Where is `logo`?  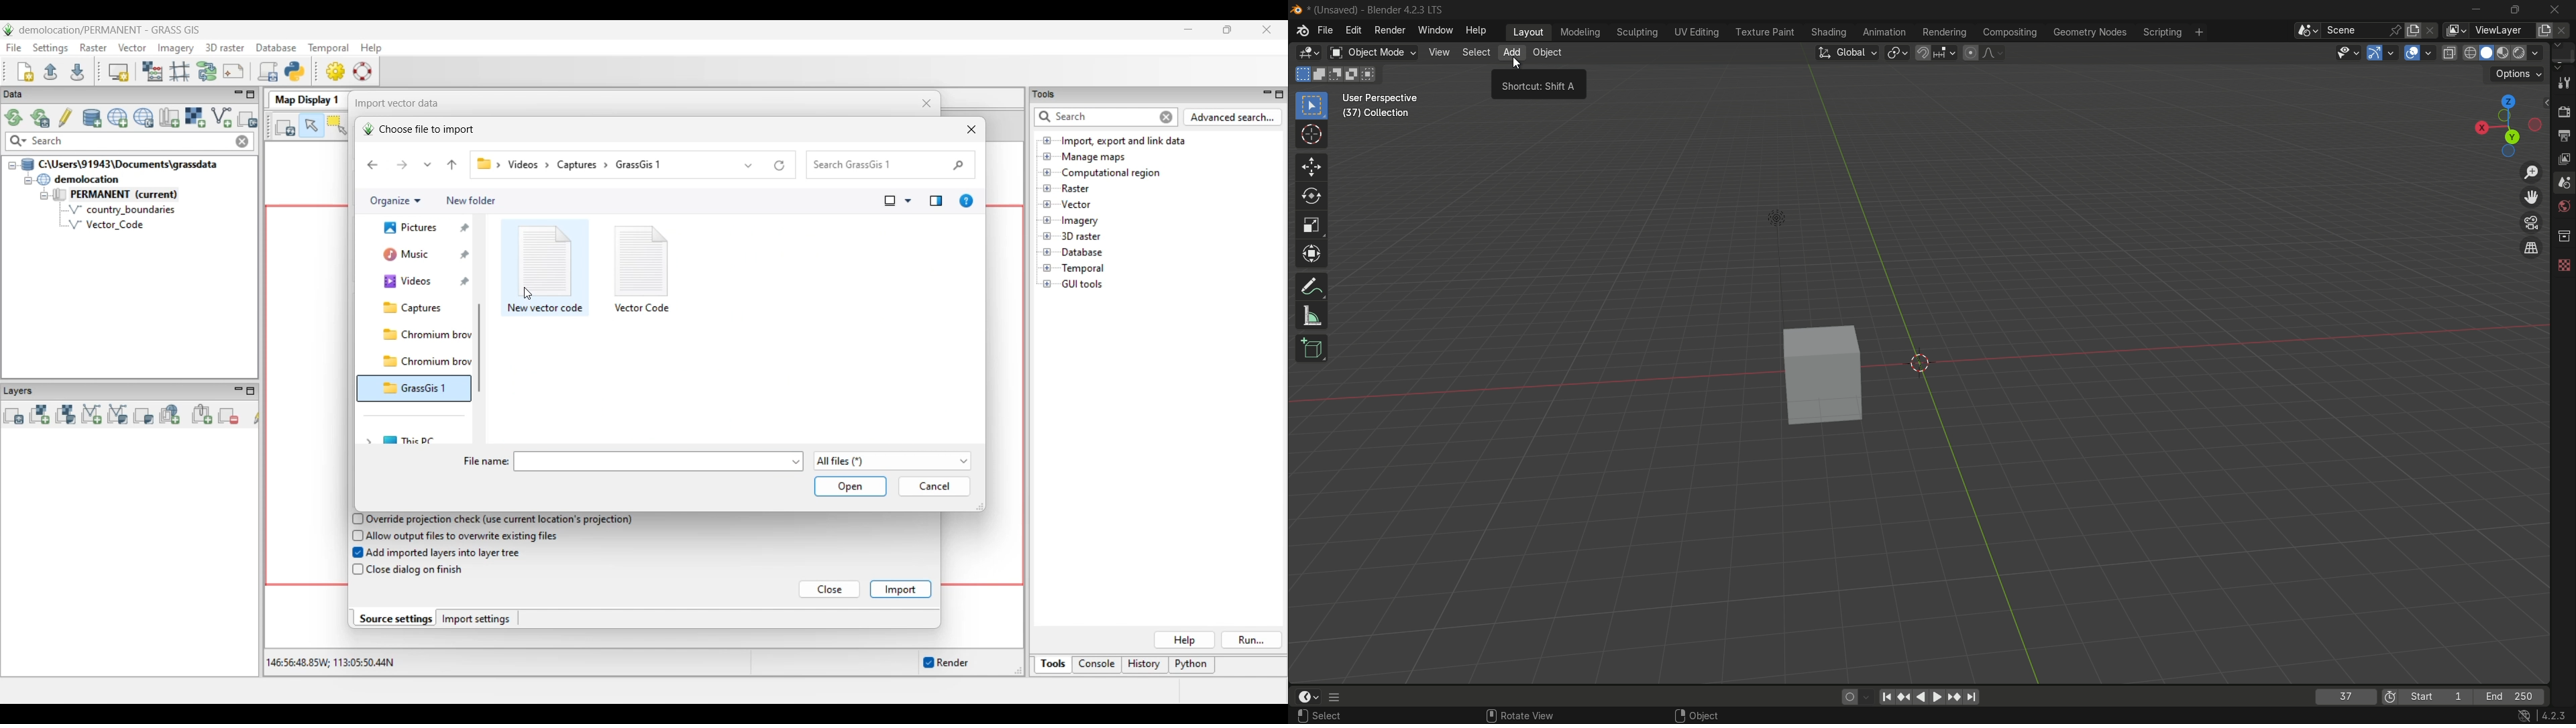 logo is located at coordinates (1297, 33).